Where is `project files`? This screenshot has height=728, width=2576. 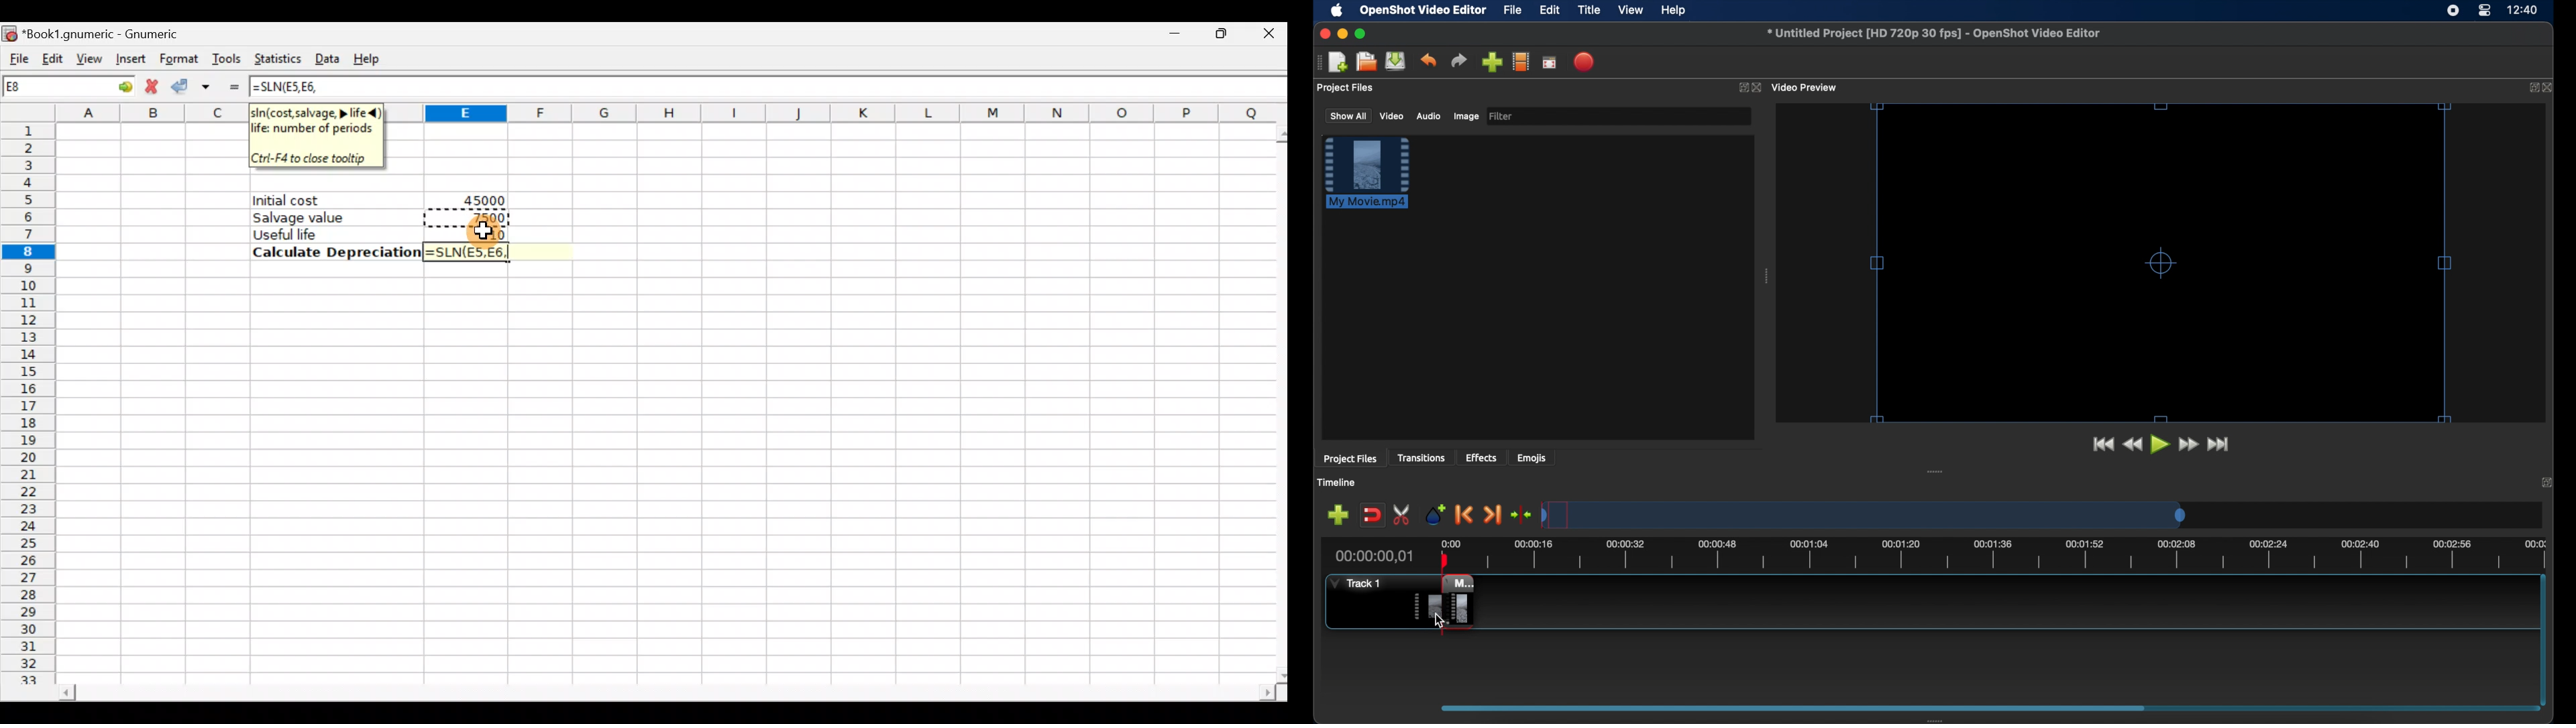 project files is located at coordinates (1350, 459).